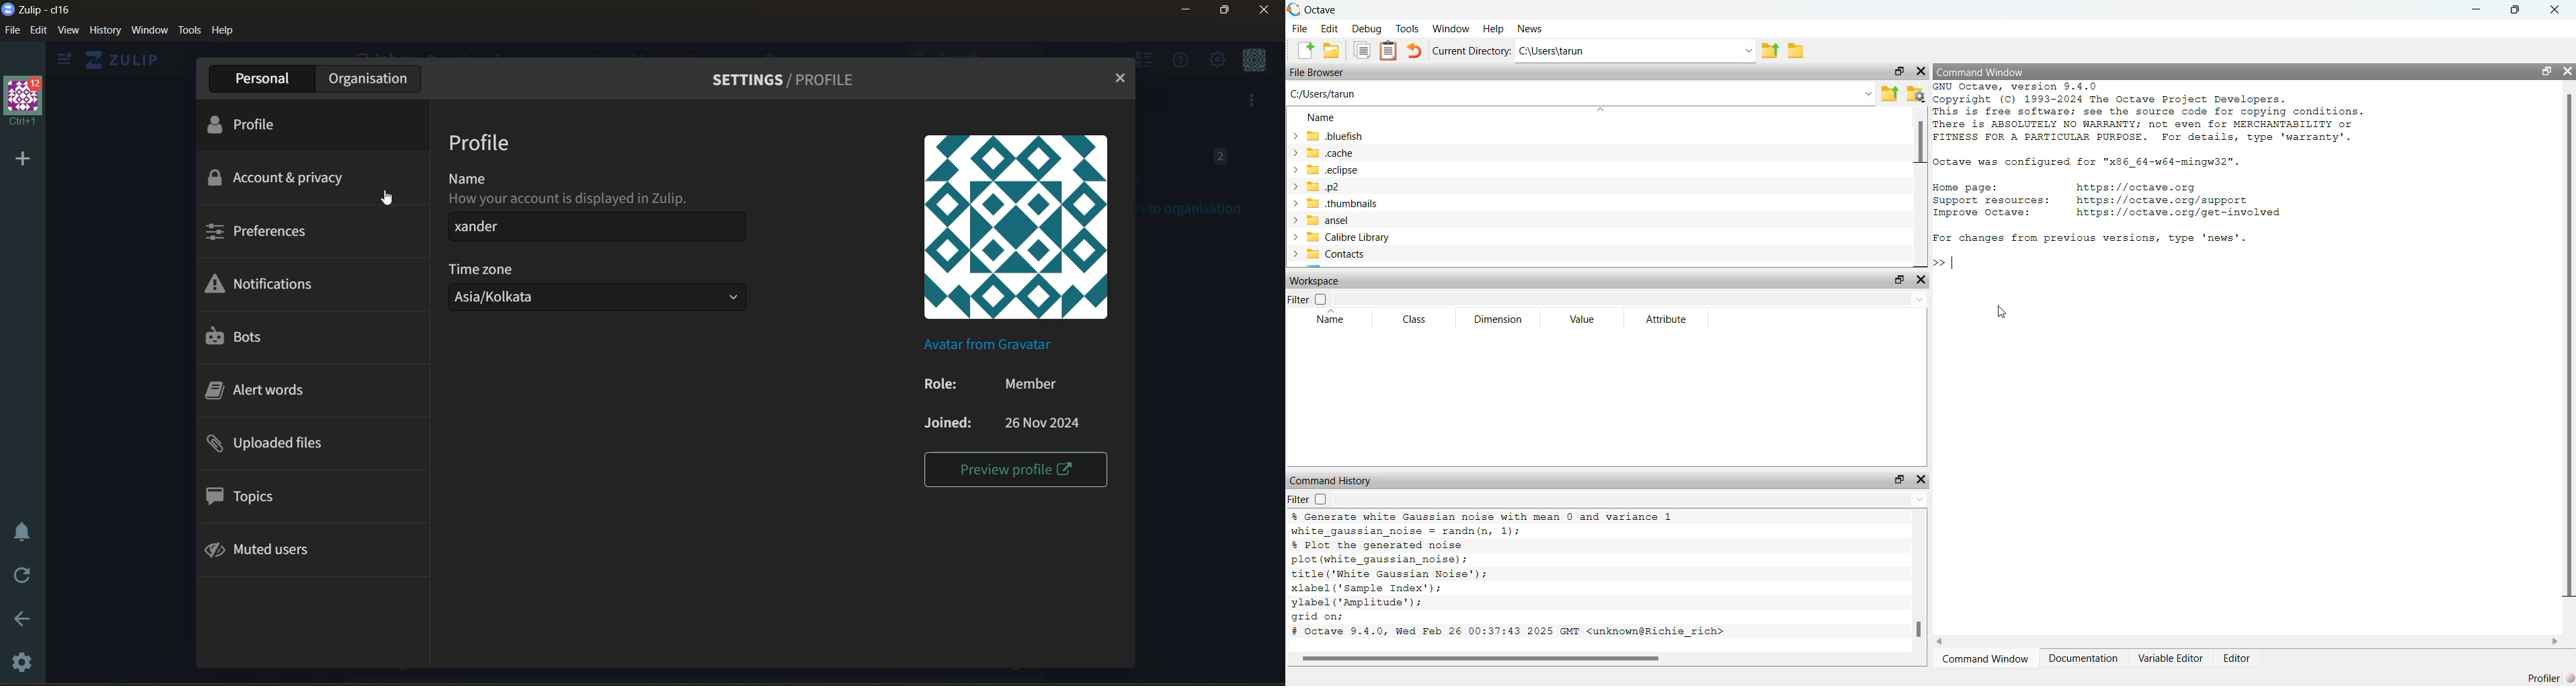 The image size is (2576, 700). Describe the element at coordinates (1147, 62) in the screenshot. I see `hide user list` at that location.